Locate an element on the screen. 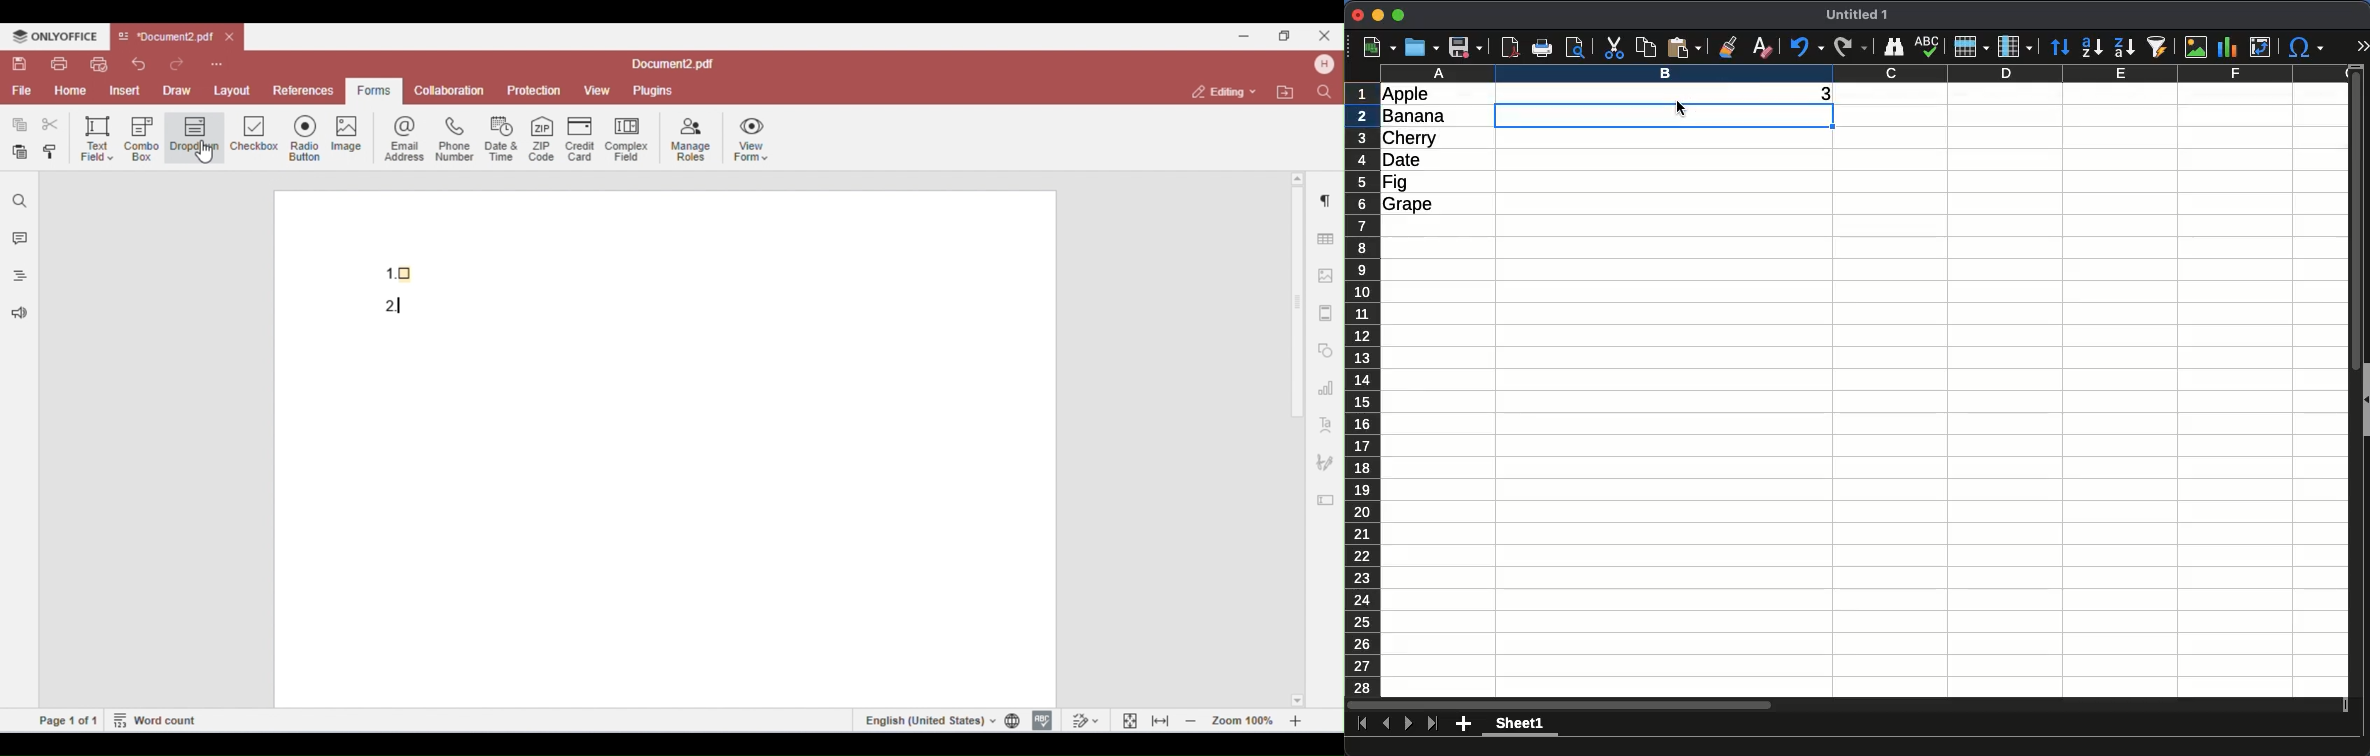 Image resolution: width=2380 pixels, height=756 pixels. cell selection is located at coordinates (1664, 115).